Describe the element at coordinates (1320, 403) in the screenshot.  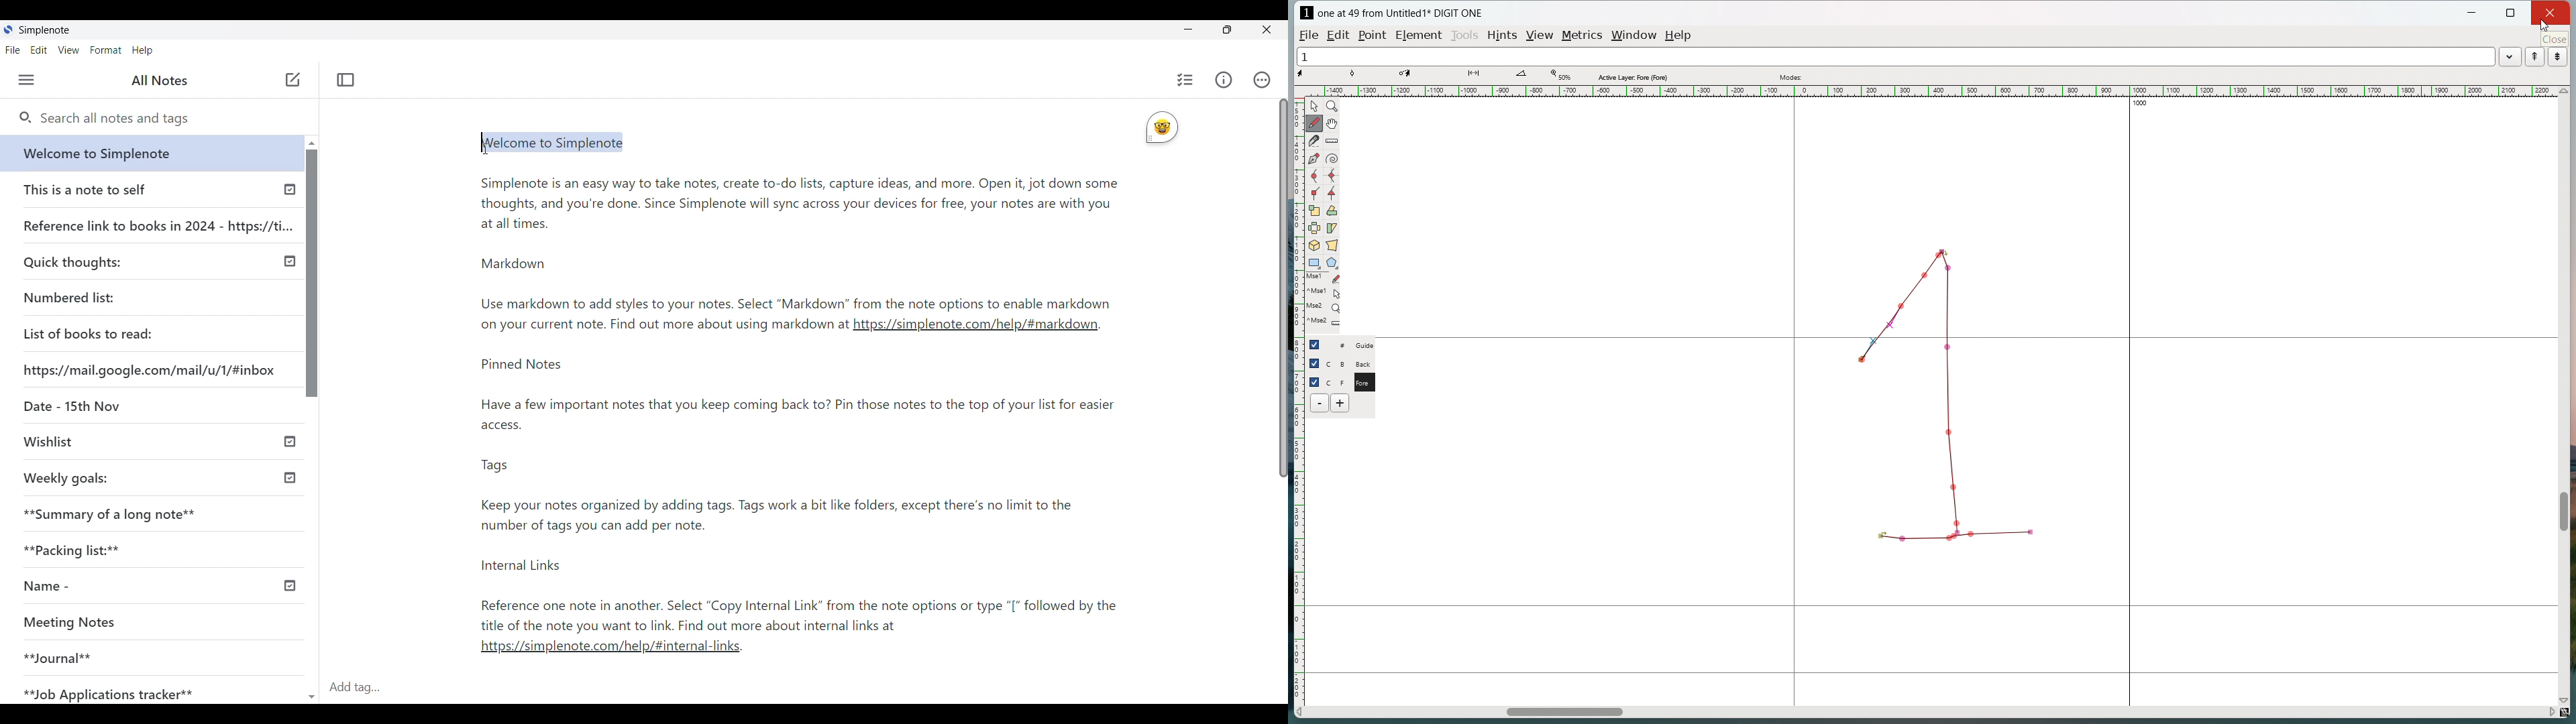
I see `delete layer` at that location.